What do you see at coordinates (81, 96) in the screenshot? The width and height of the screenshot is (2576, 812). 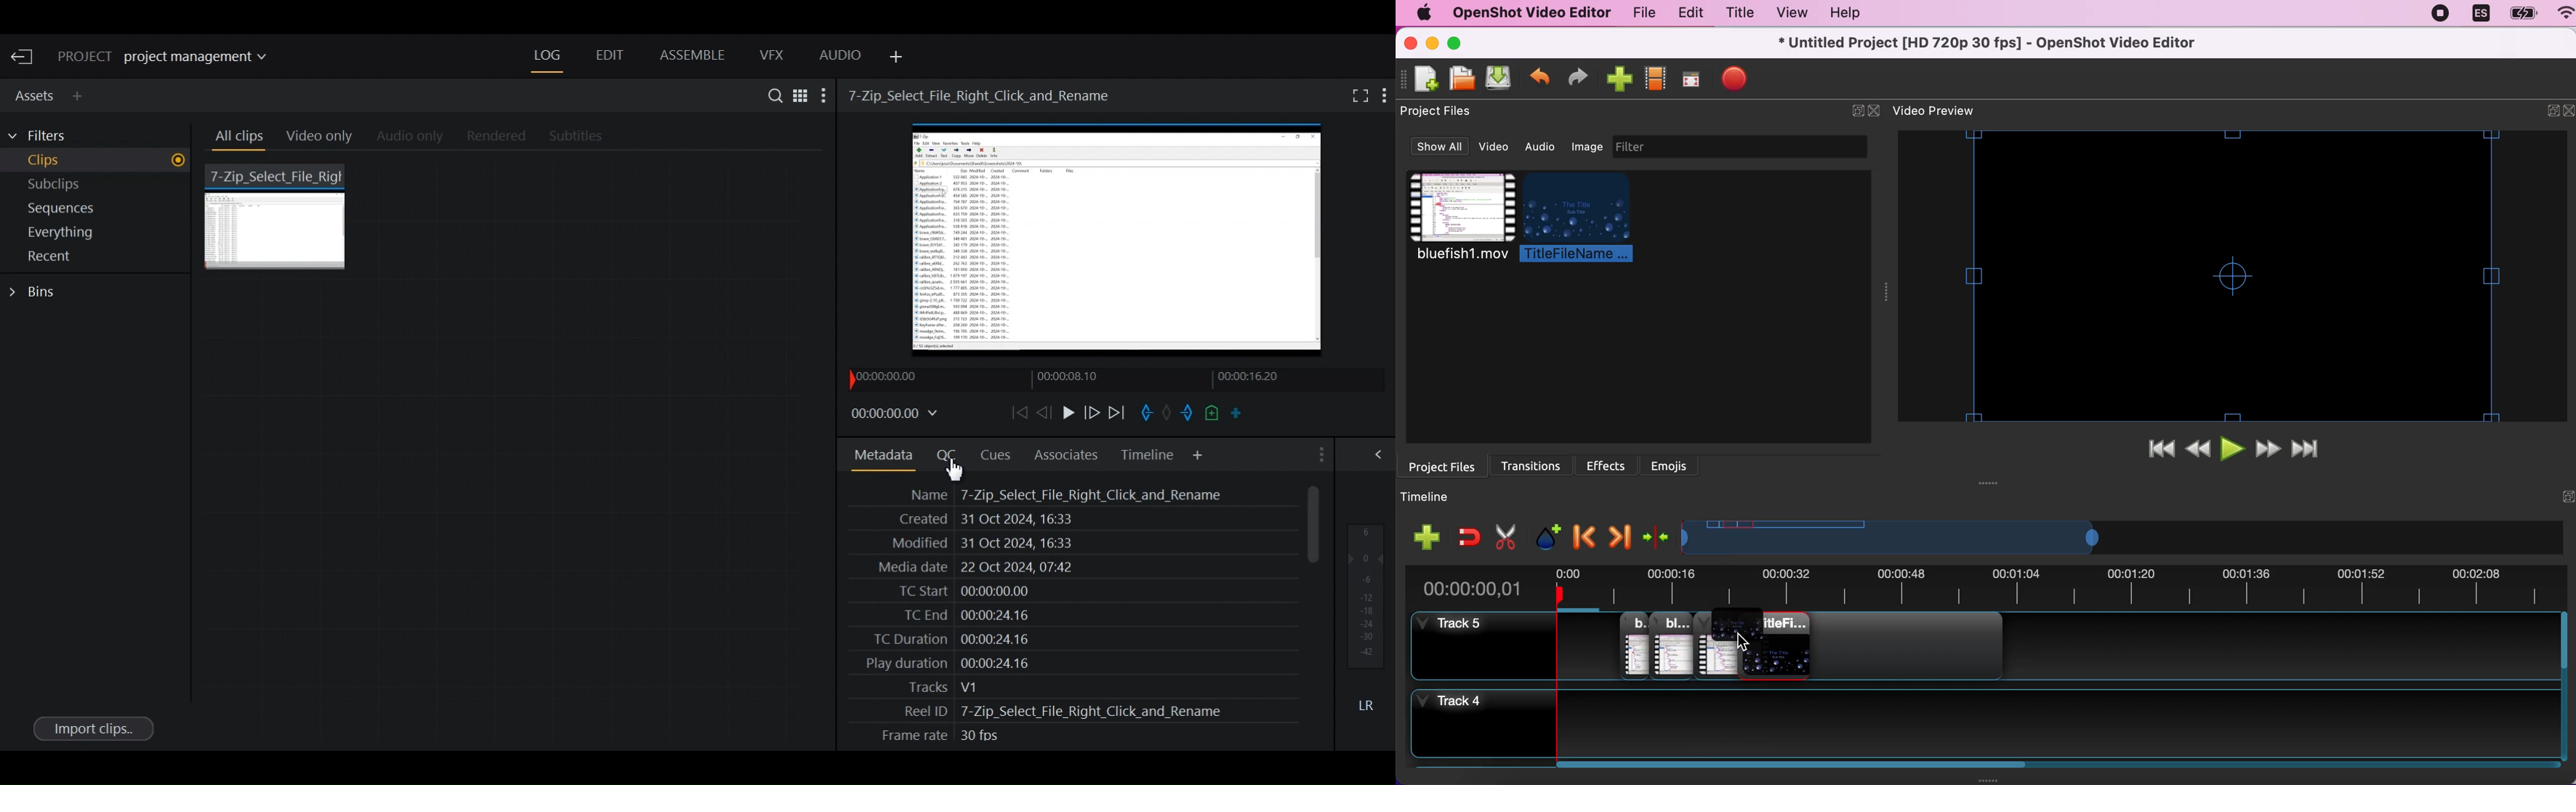 I see `Add Panel` at bounding box center [81, 96].